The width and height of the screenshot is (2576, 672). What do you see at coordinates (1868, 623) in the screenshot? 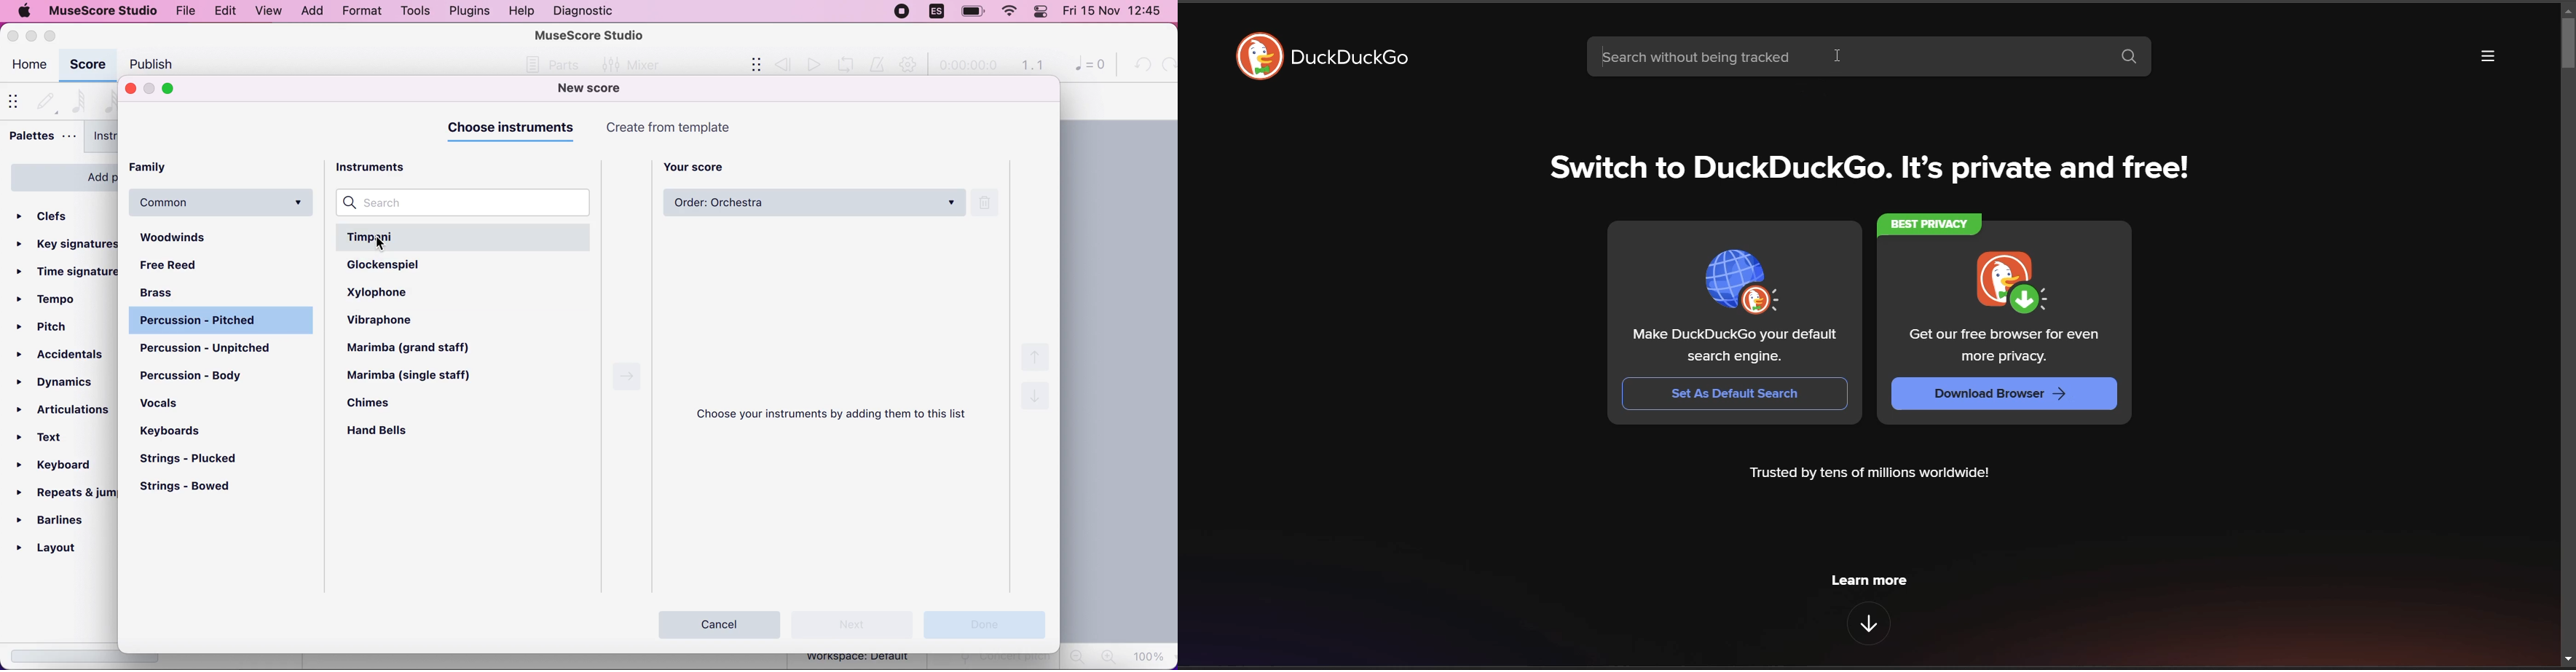
I see `features` at bounding box center [1868, 623].